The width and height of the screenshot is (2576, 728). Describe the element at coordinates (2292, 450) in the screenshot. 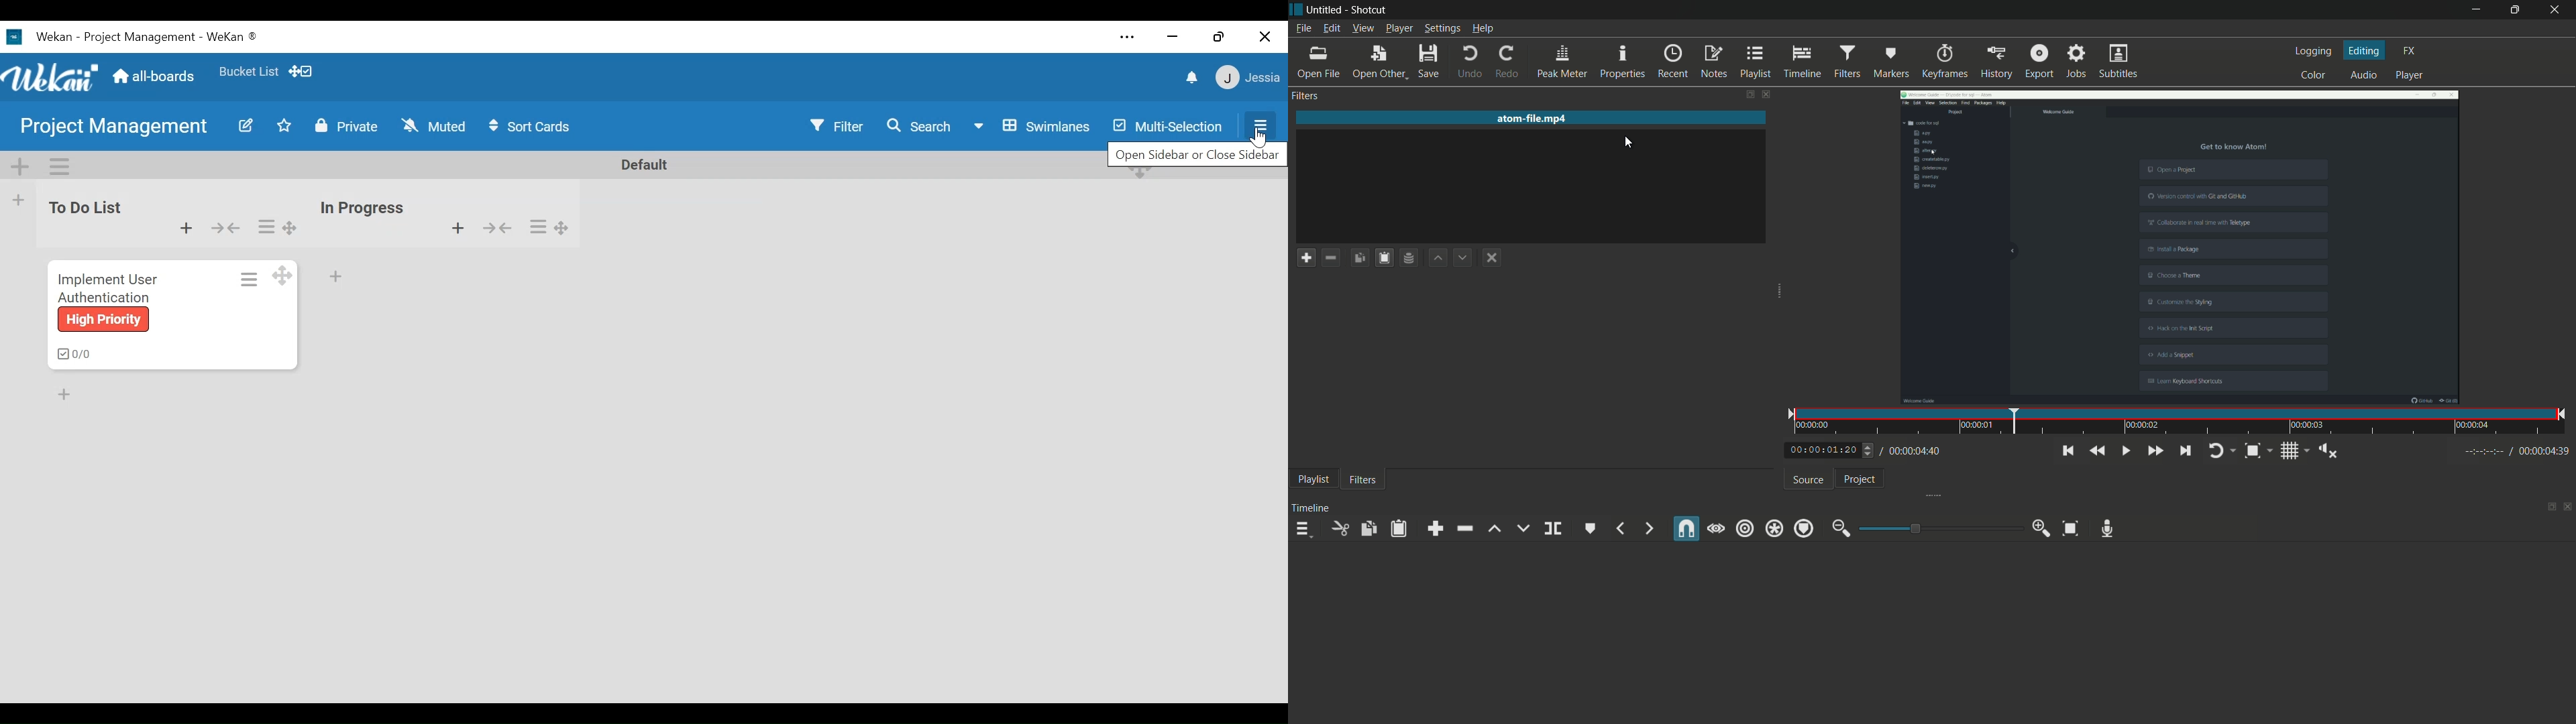

I see `toggle grid` at that location.